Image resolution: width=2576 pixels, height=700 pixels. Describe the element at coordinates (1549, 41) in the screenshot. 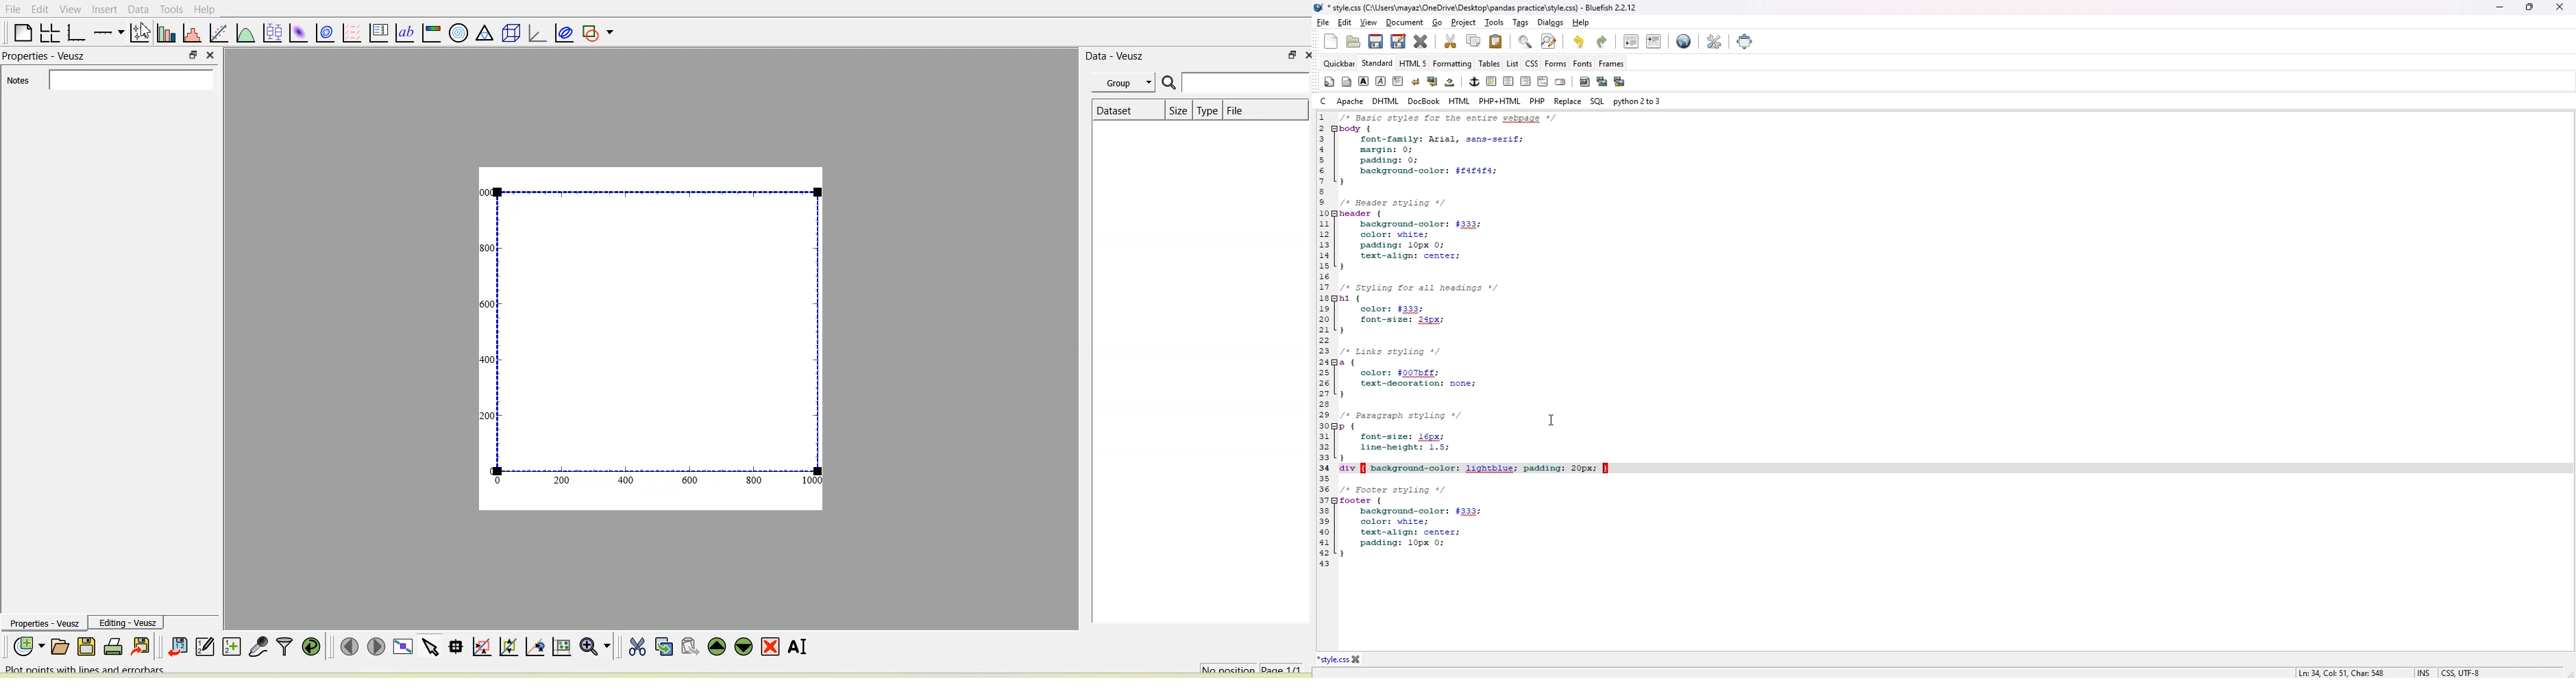

I see `advanced find and replace` at that location.